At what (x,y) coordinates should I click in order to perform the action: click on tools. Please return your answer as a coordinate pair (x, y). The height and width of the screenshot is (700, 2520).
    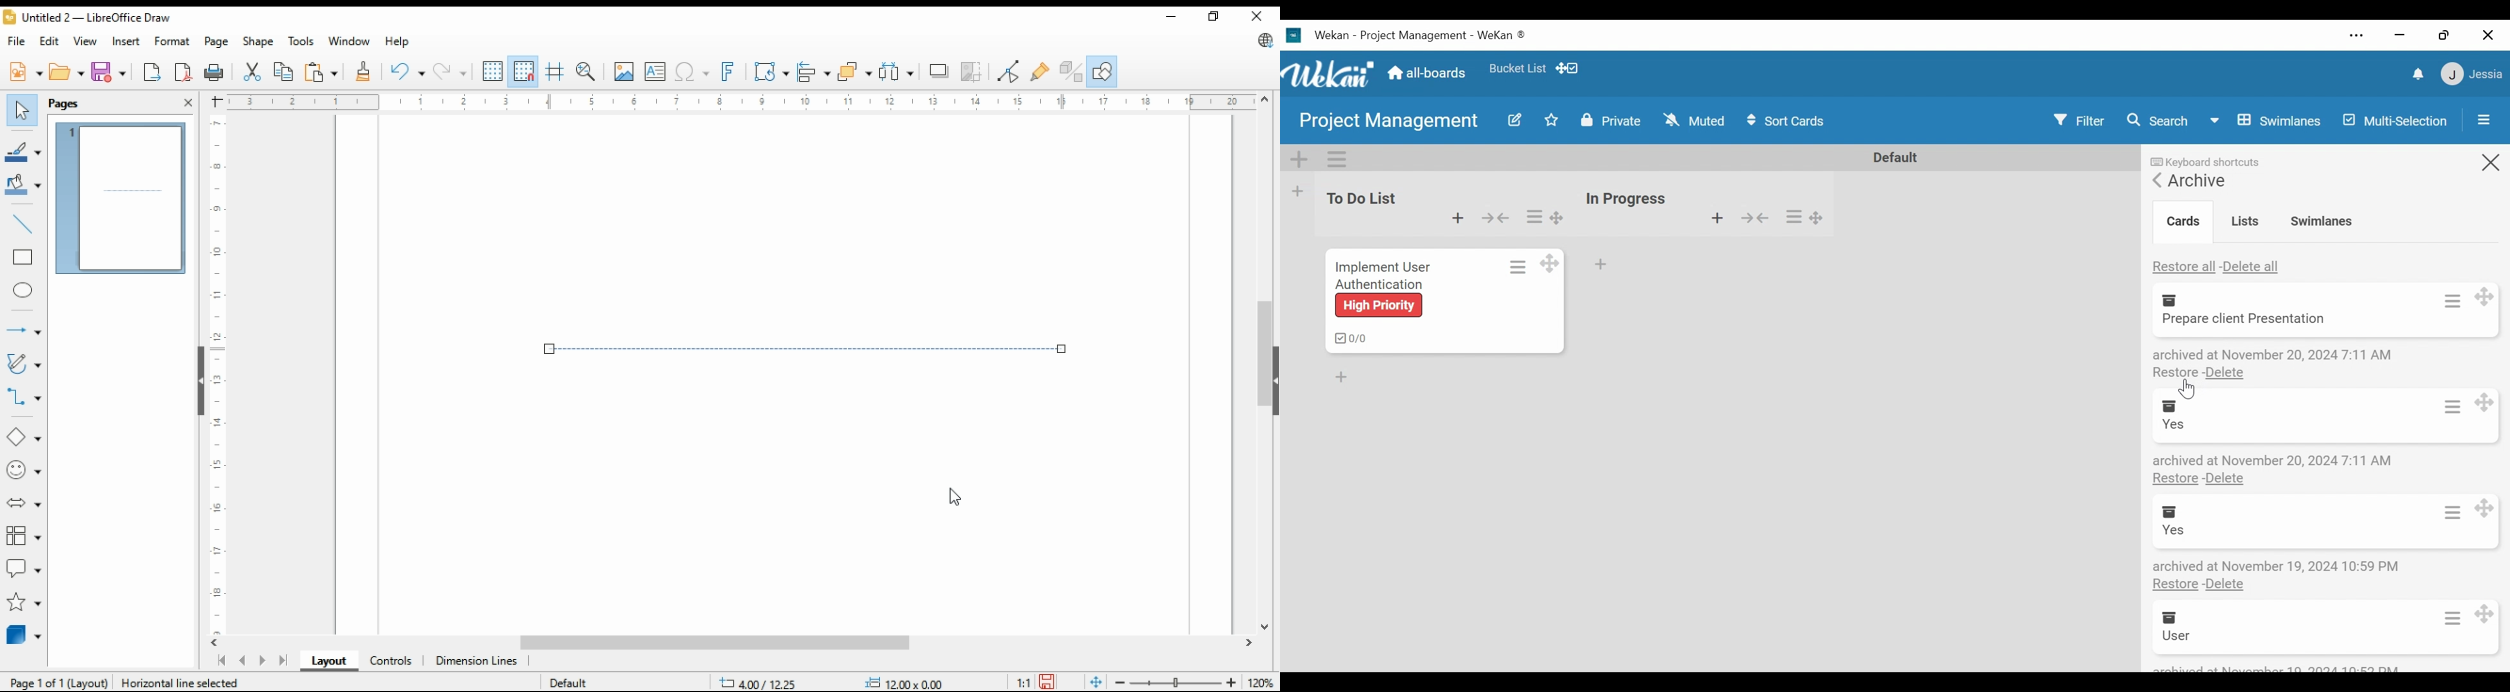
    Looking at the image, I should click on (300, 41).